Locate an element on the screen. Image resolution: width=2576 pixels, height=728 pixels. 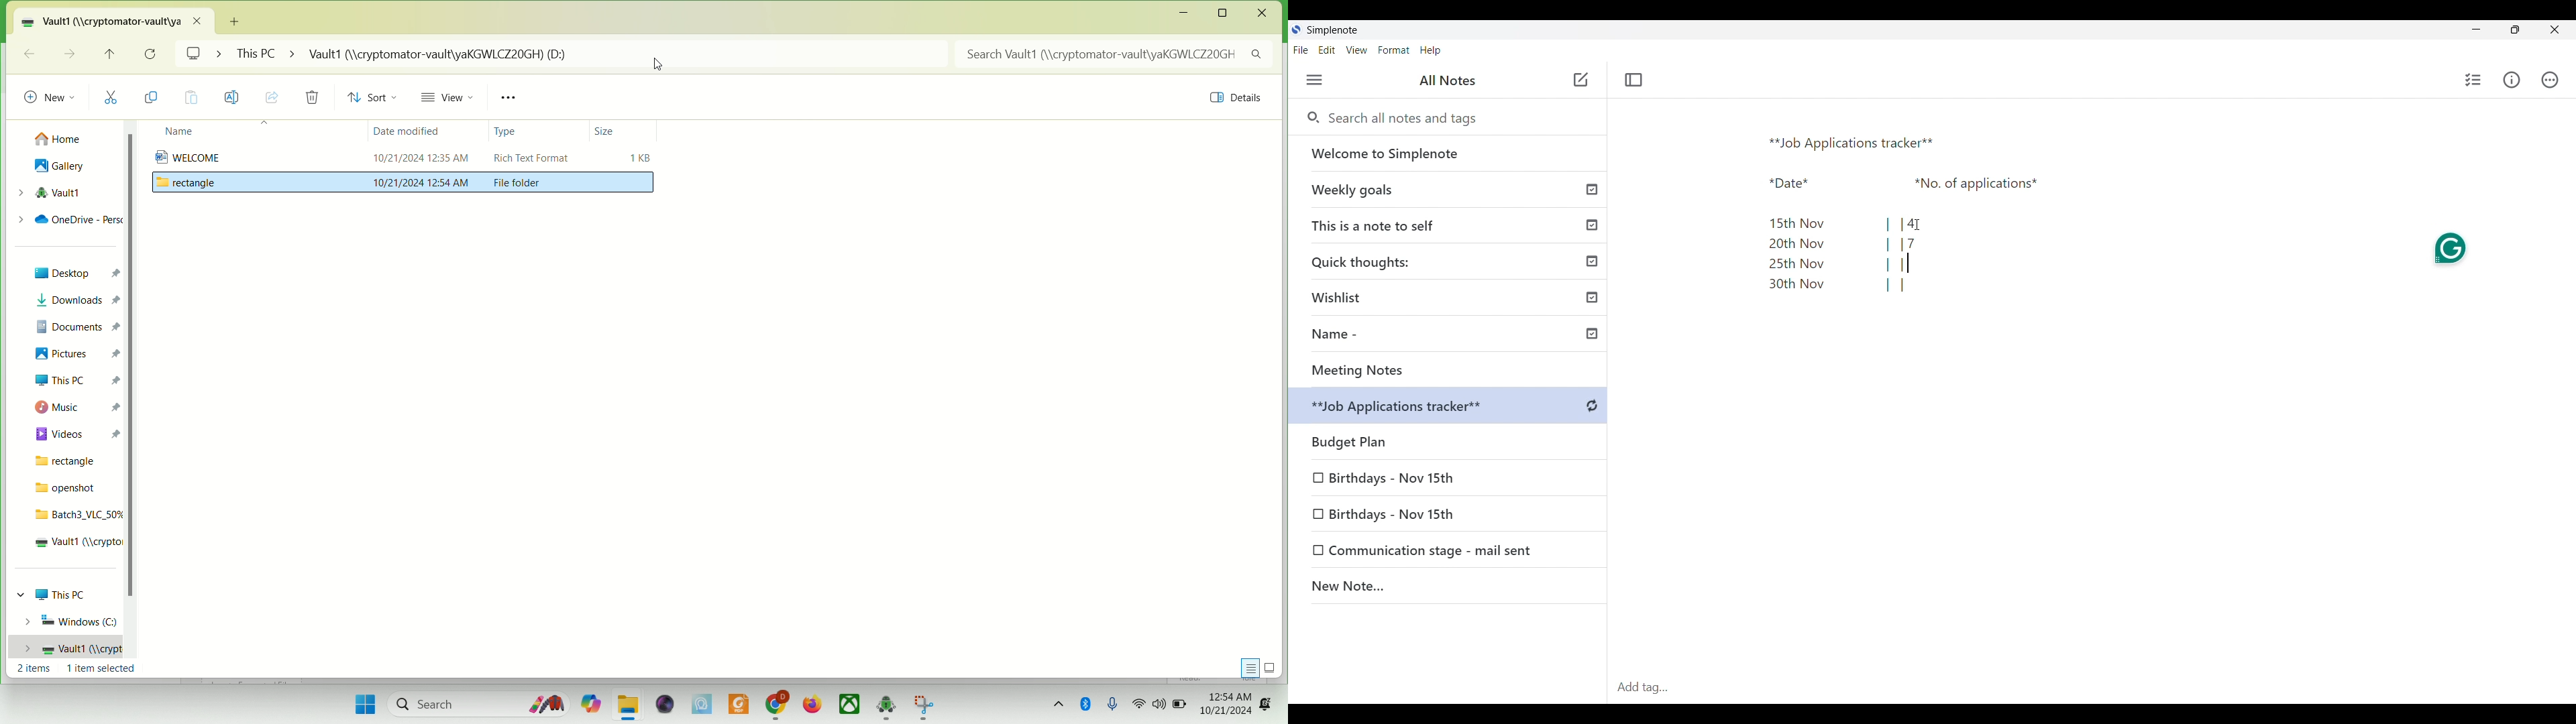
vault1 is located at coordinates (48, 192).